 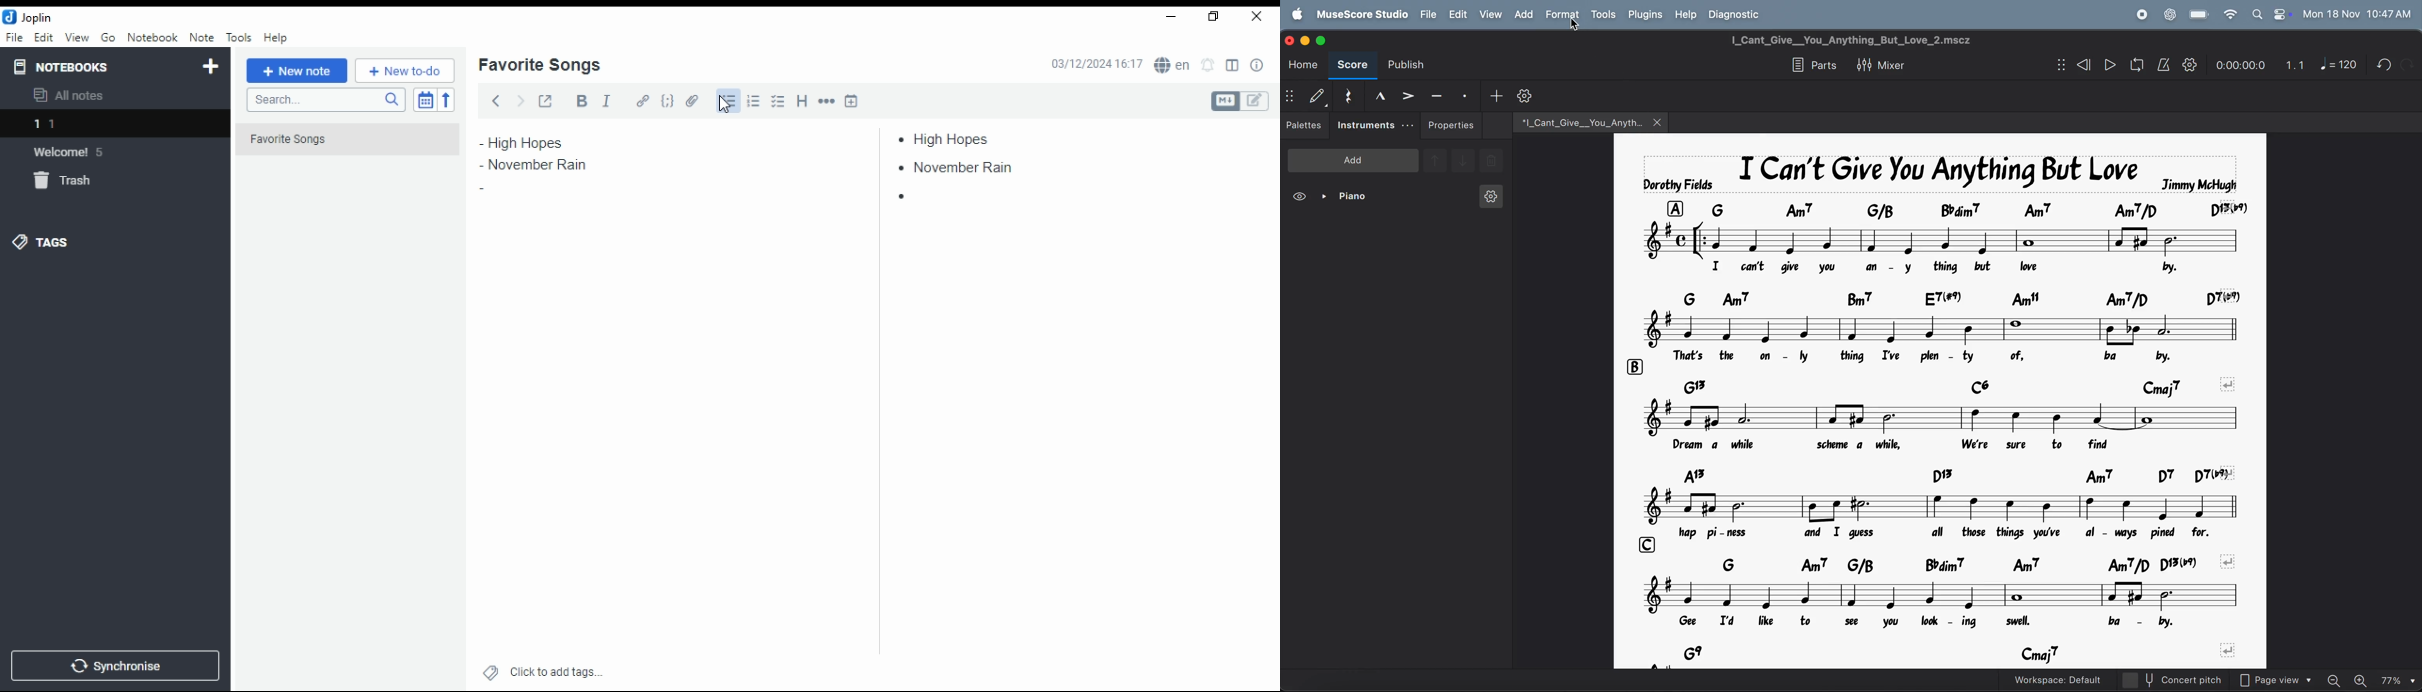 What do you see at coordinates (2170, 13) in the screenshot?
I see `chatgpt` at bounding box center [2170, 13].